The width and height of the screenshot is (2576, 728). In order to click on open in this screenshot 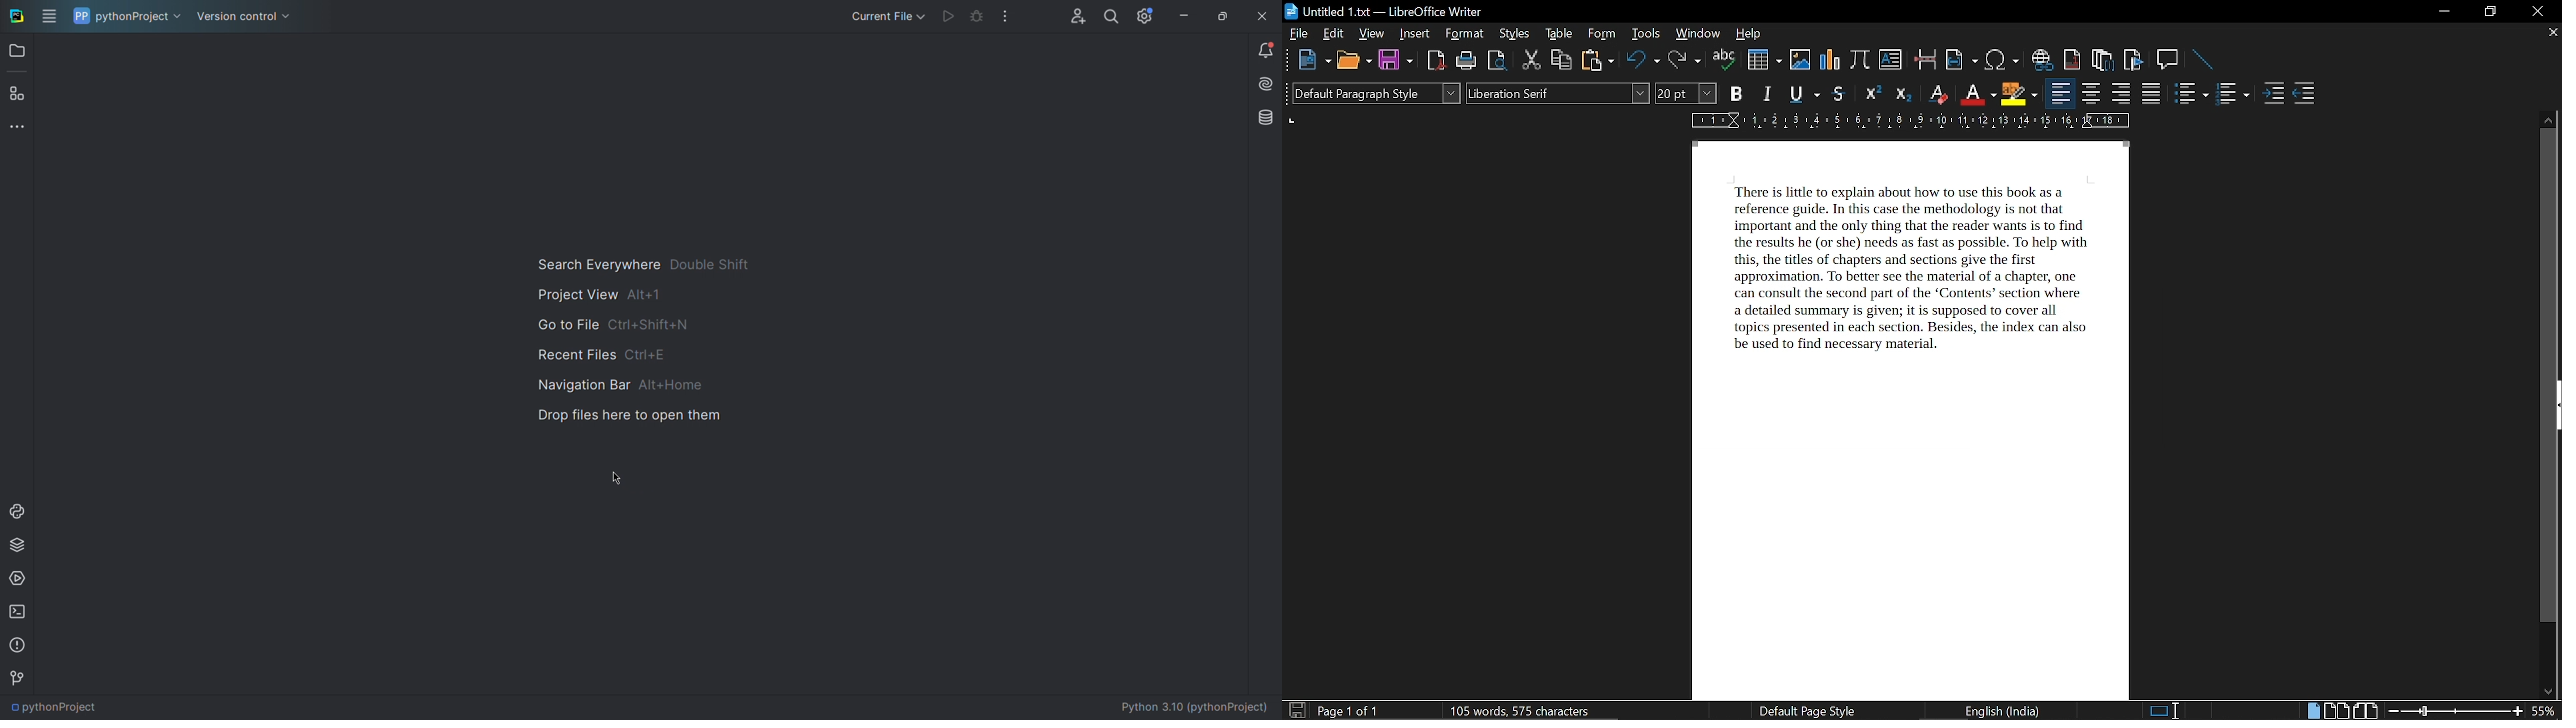, I will do `click(1352, 60)`.